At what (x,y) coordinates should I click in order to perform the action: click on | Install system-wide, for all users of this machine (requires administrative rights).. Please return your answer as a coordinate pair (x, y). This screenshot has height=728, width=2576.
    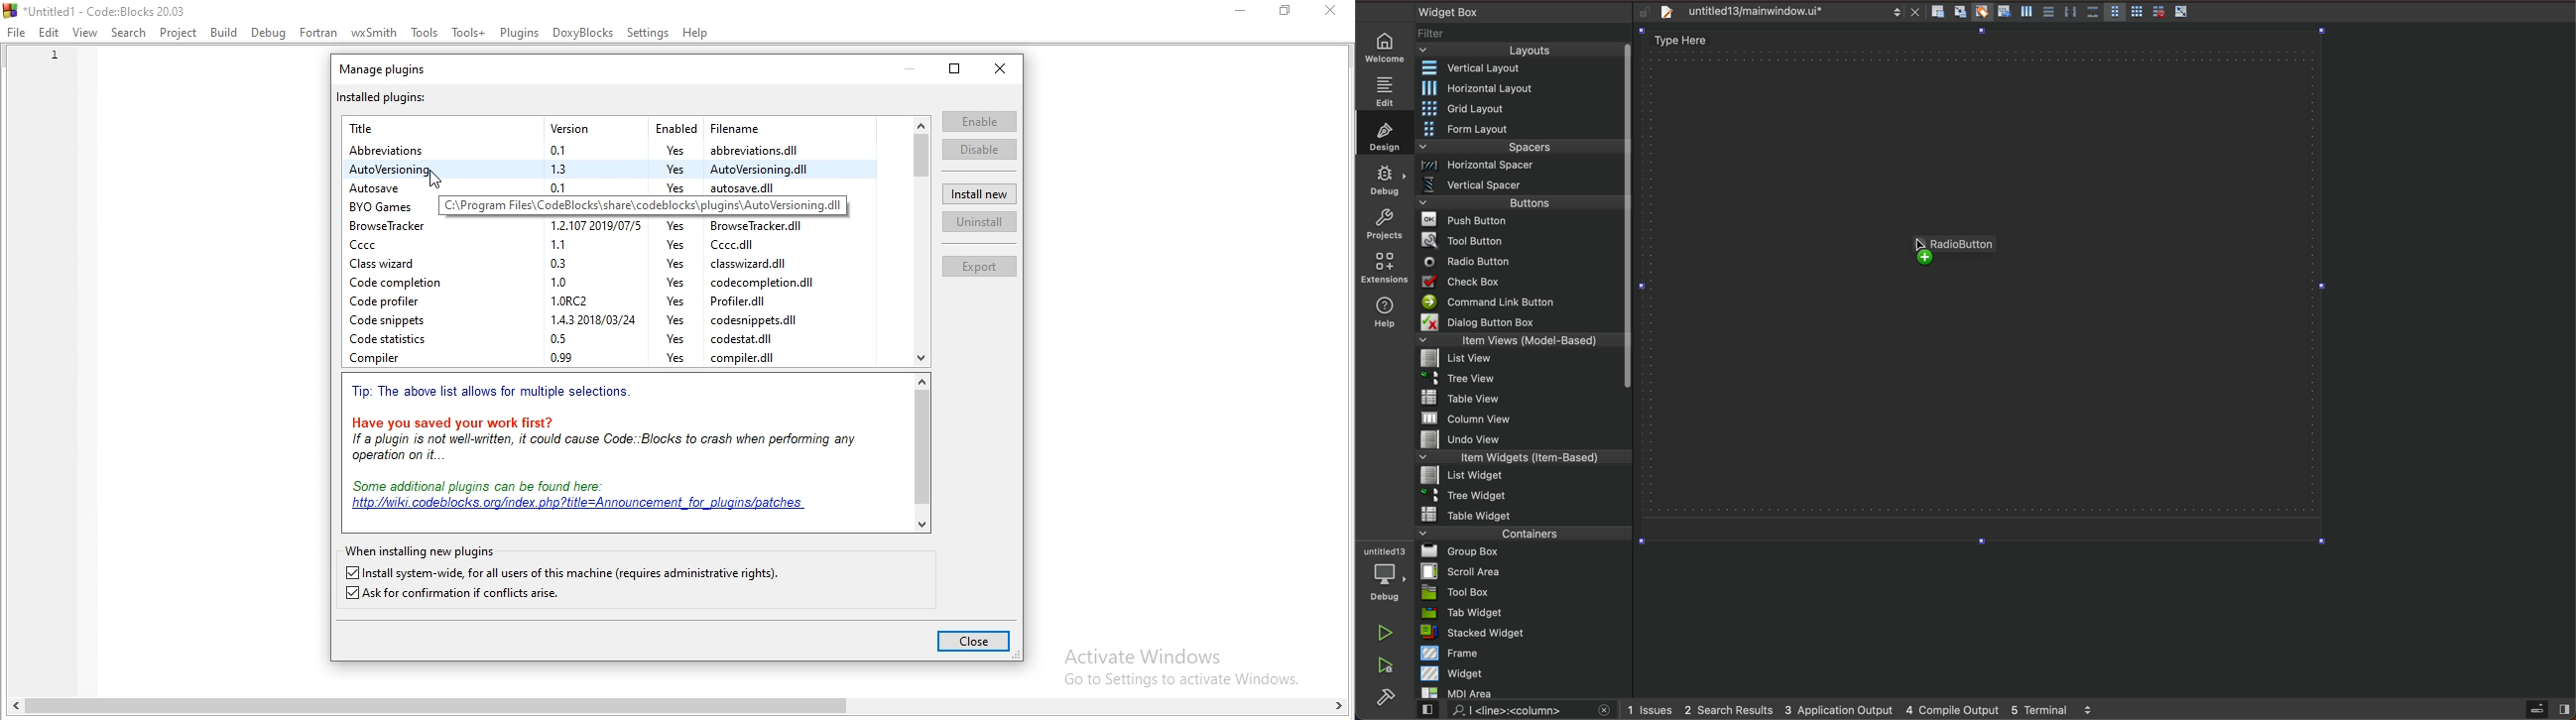
    Looking at the image, I should click on (584, 570).